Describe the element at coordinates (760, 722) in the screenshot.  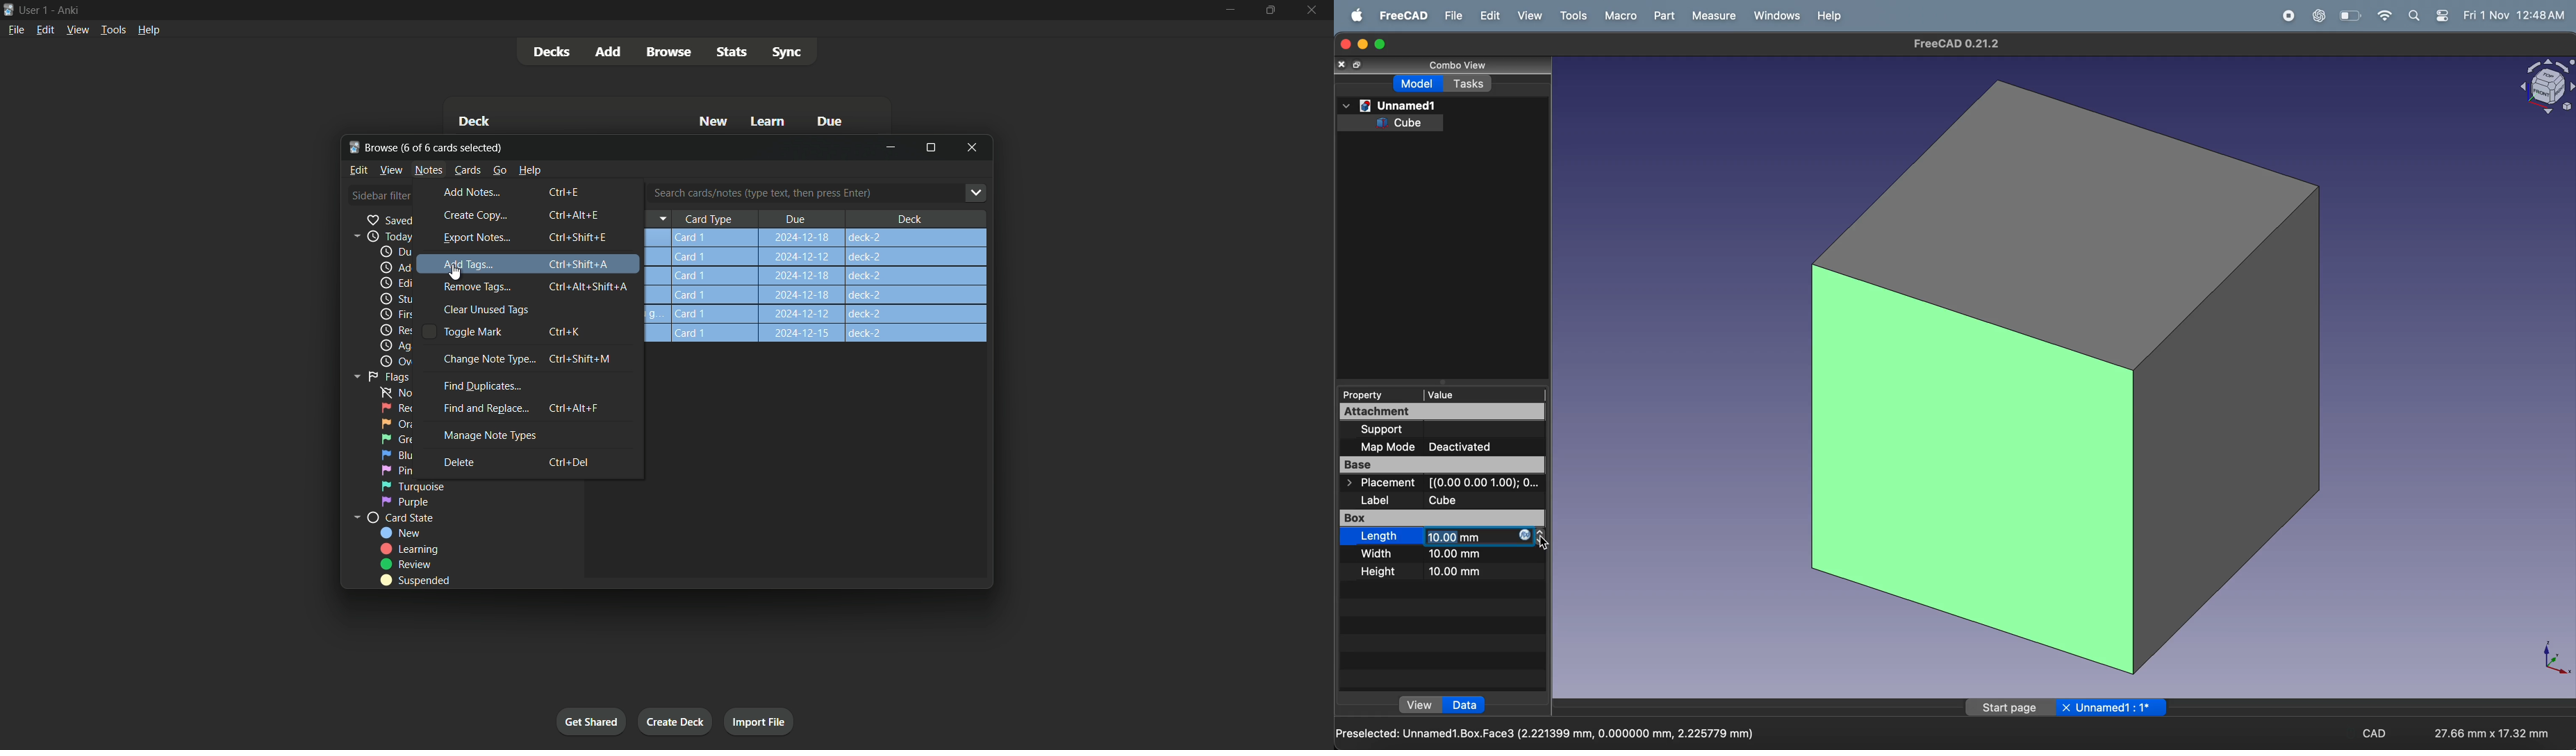
I see `Import file` at that location.